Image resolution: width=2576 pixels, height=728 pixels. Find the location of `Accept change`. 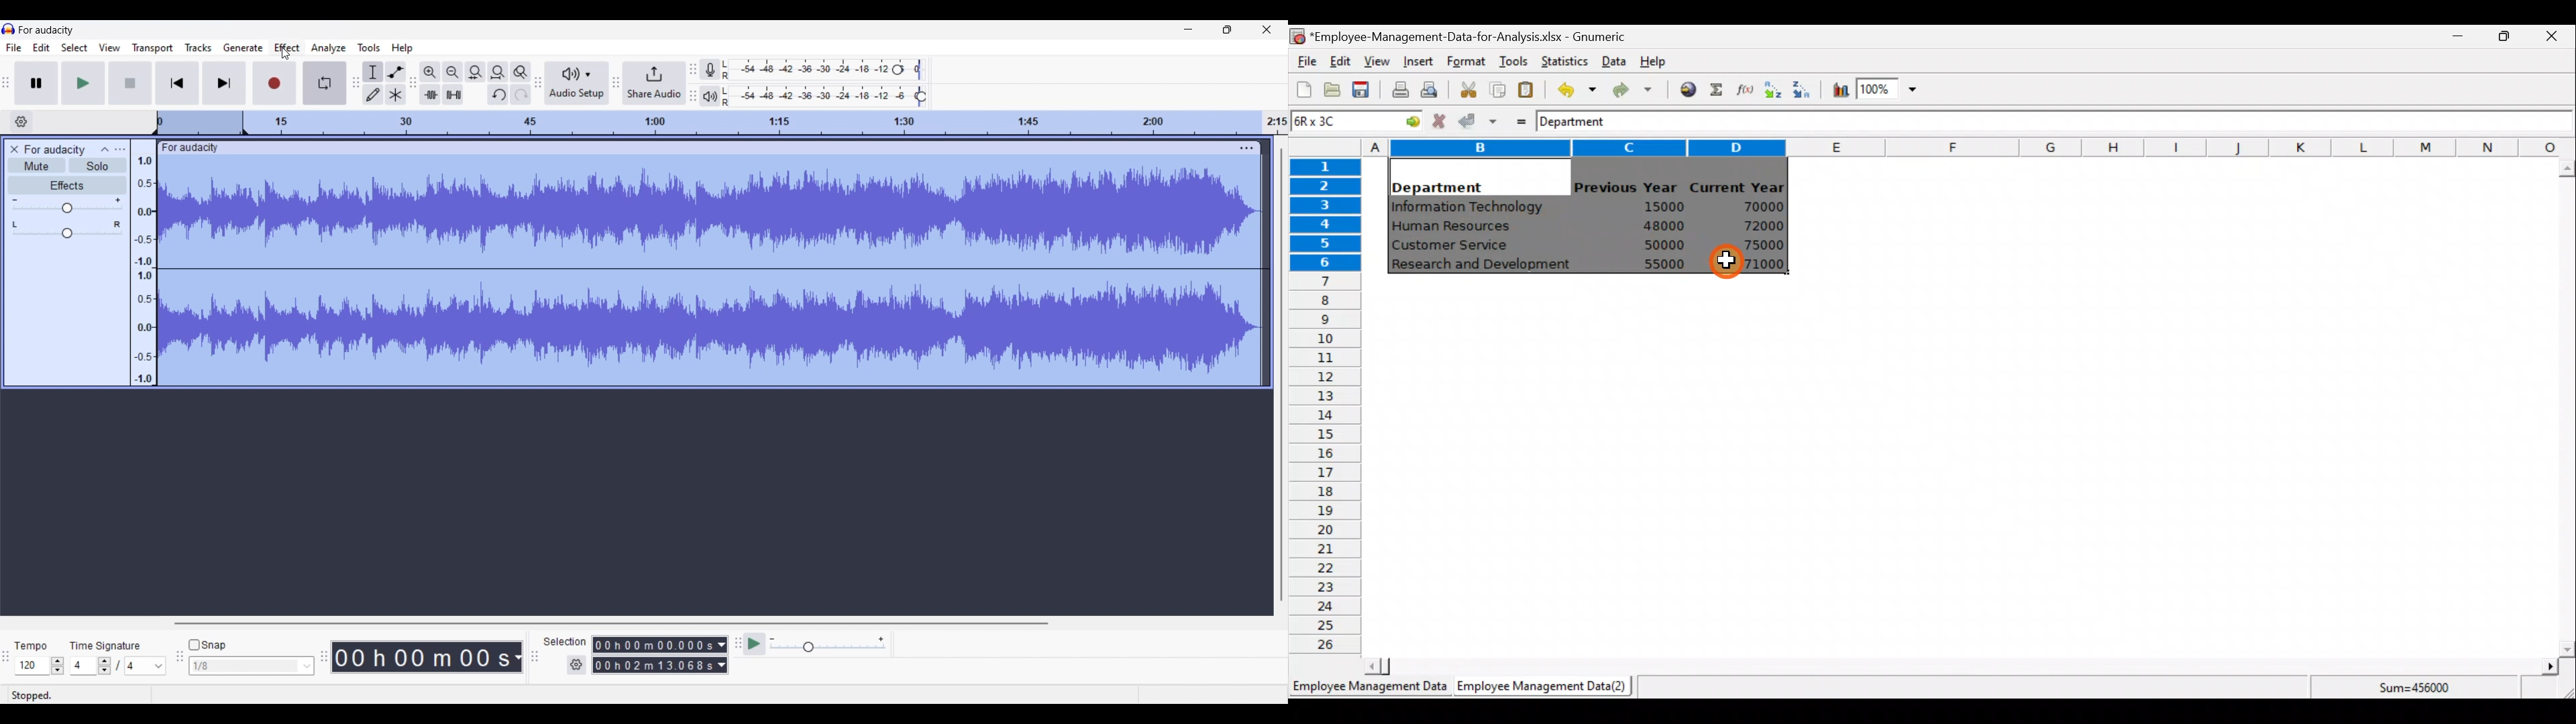

Accept change is located at coordinates (1478, 120).